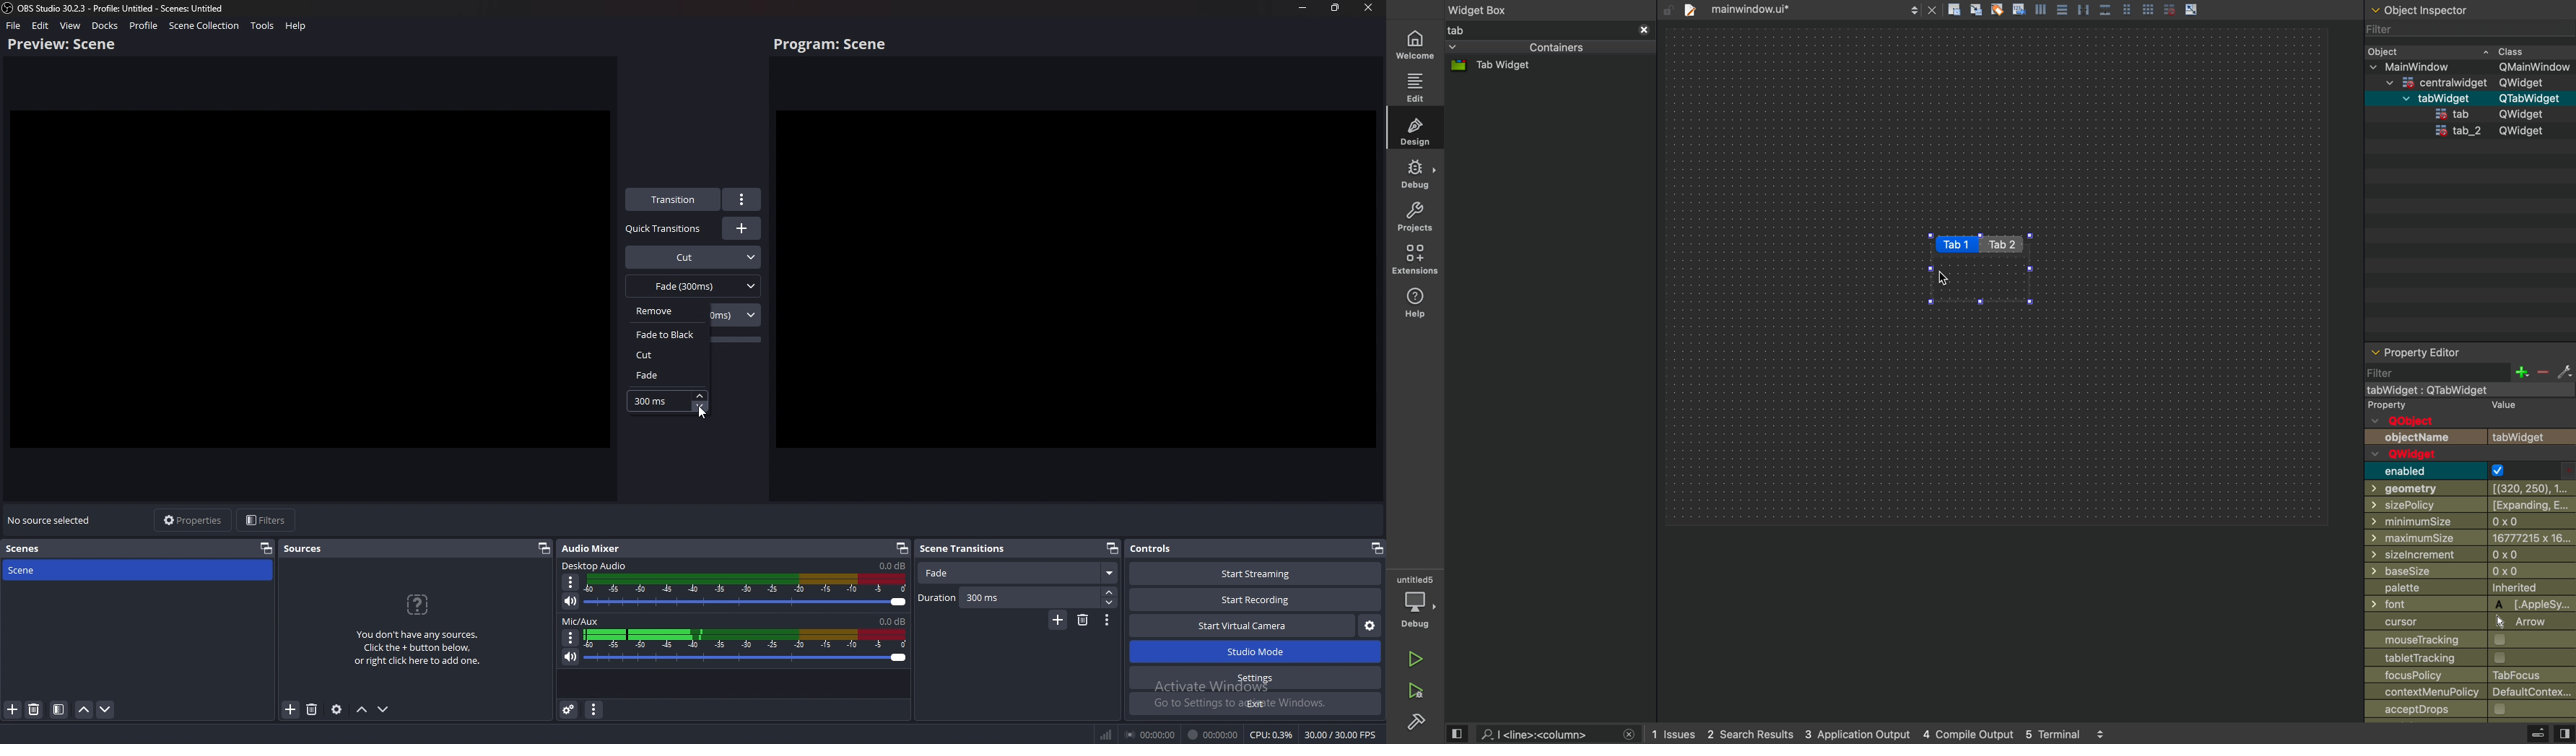 The width and height of the screenshot is (2576, 756). What do you see at coordinates (2469, 507) in the screenshot?
I see `sizepolicy` at bounding box center [2469, 507].